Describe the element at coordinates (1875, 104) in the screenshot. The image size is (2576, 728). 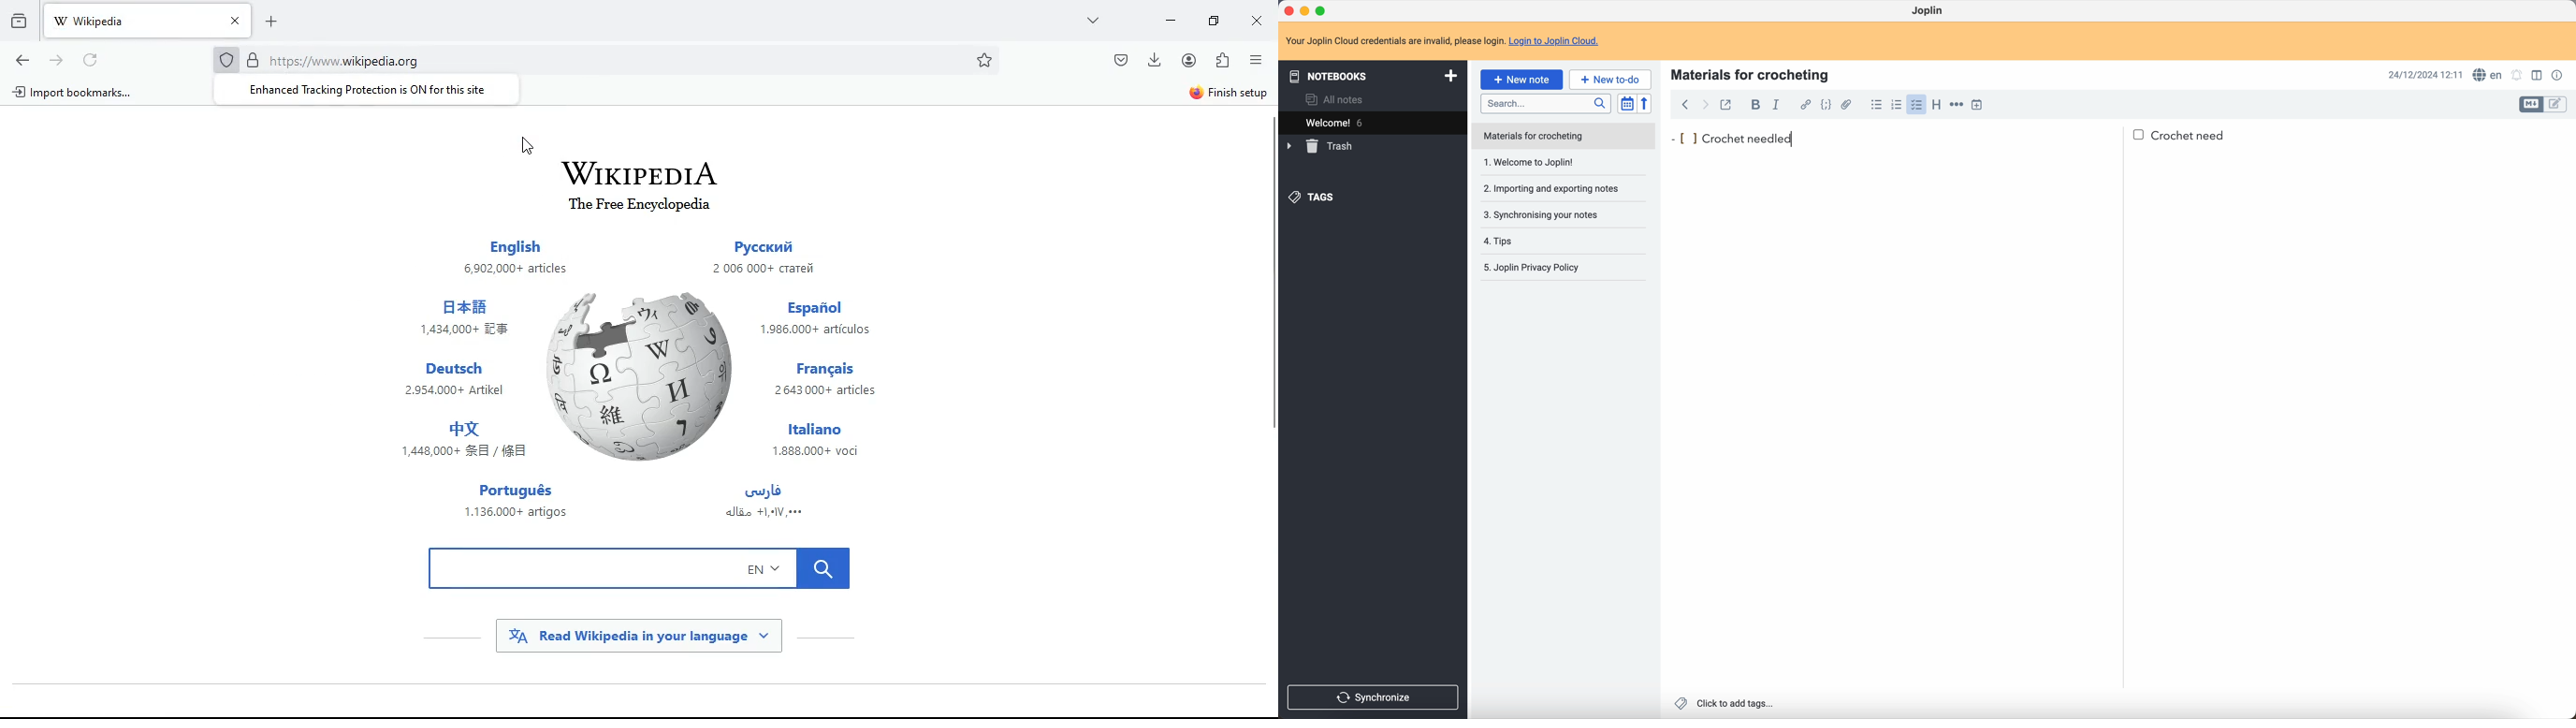
I see `bulleted list` at that location.